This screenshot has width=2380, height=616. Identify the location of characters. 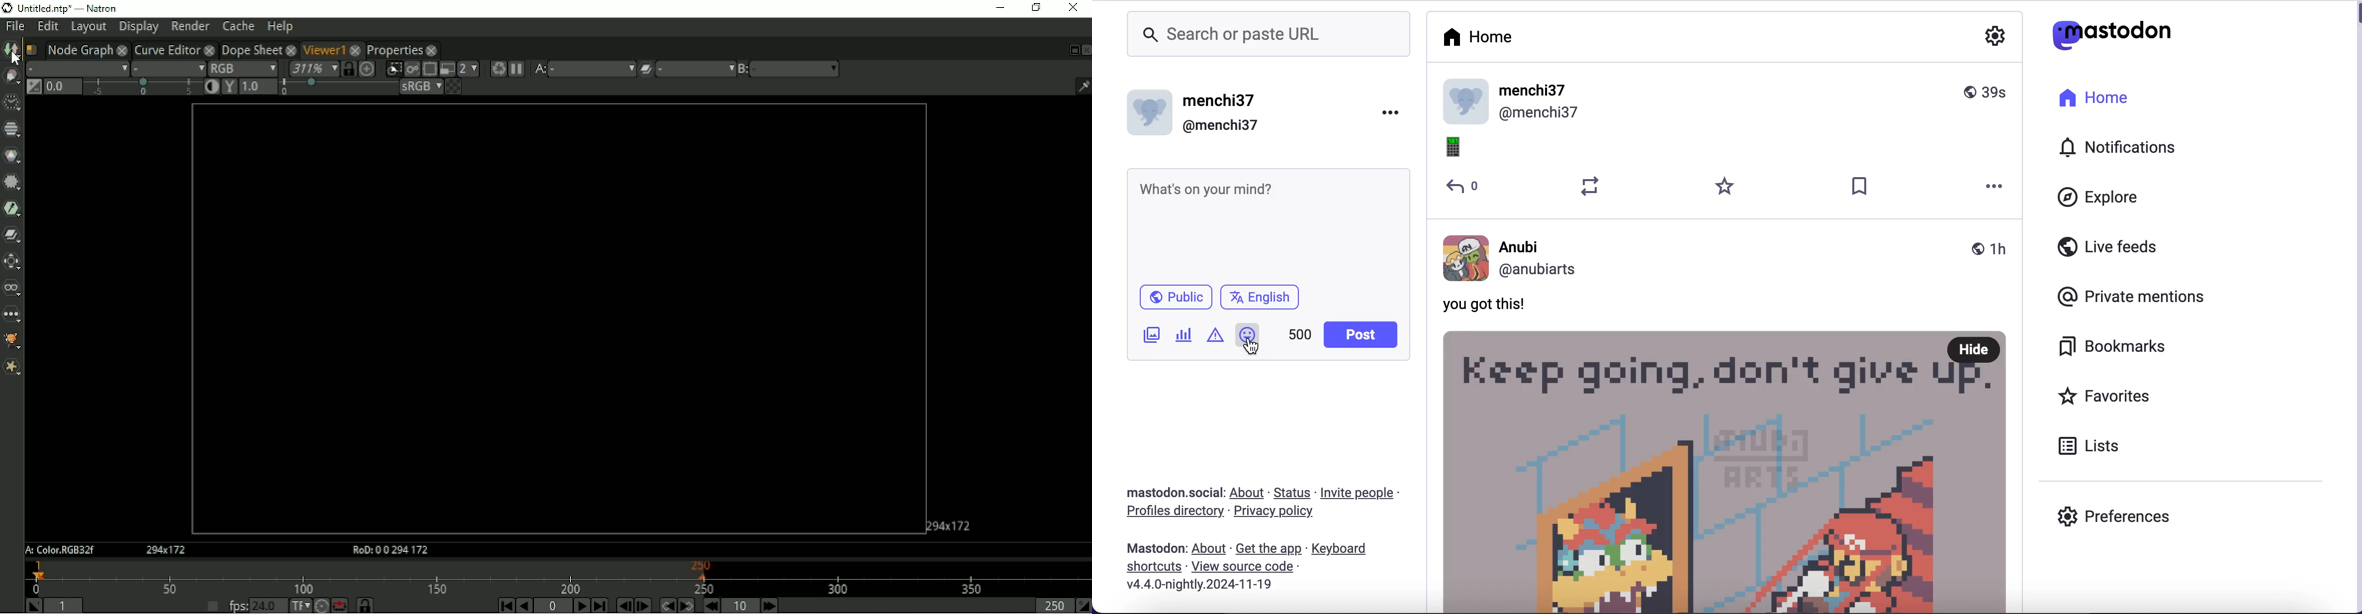
(1301, 335).